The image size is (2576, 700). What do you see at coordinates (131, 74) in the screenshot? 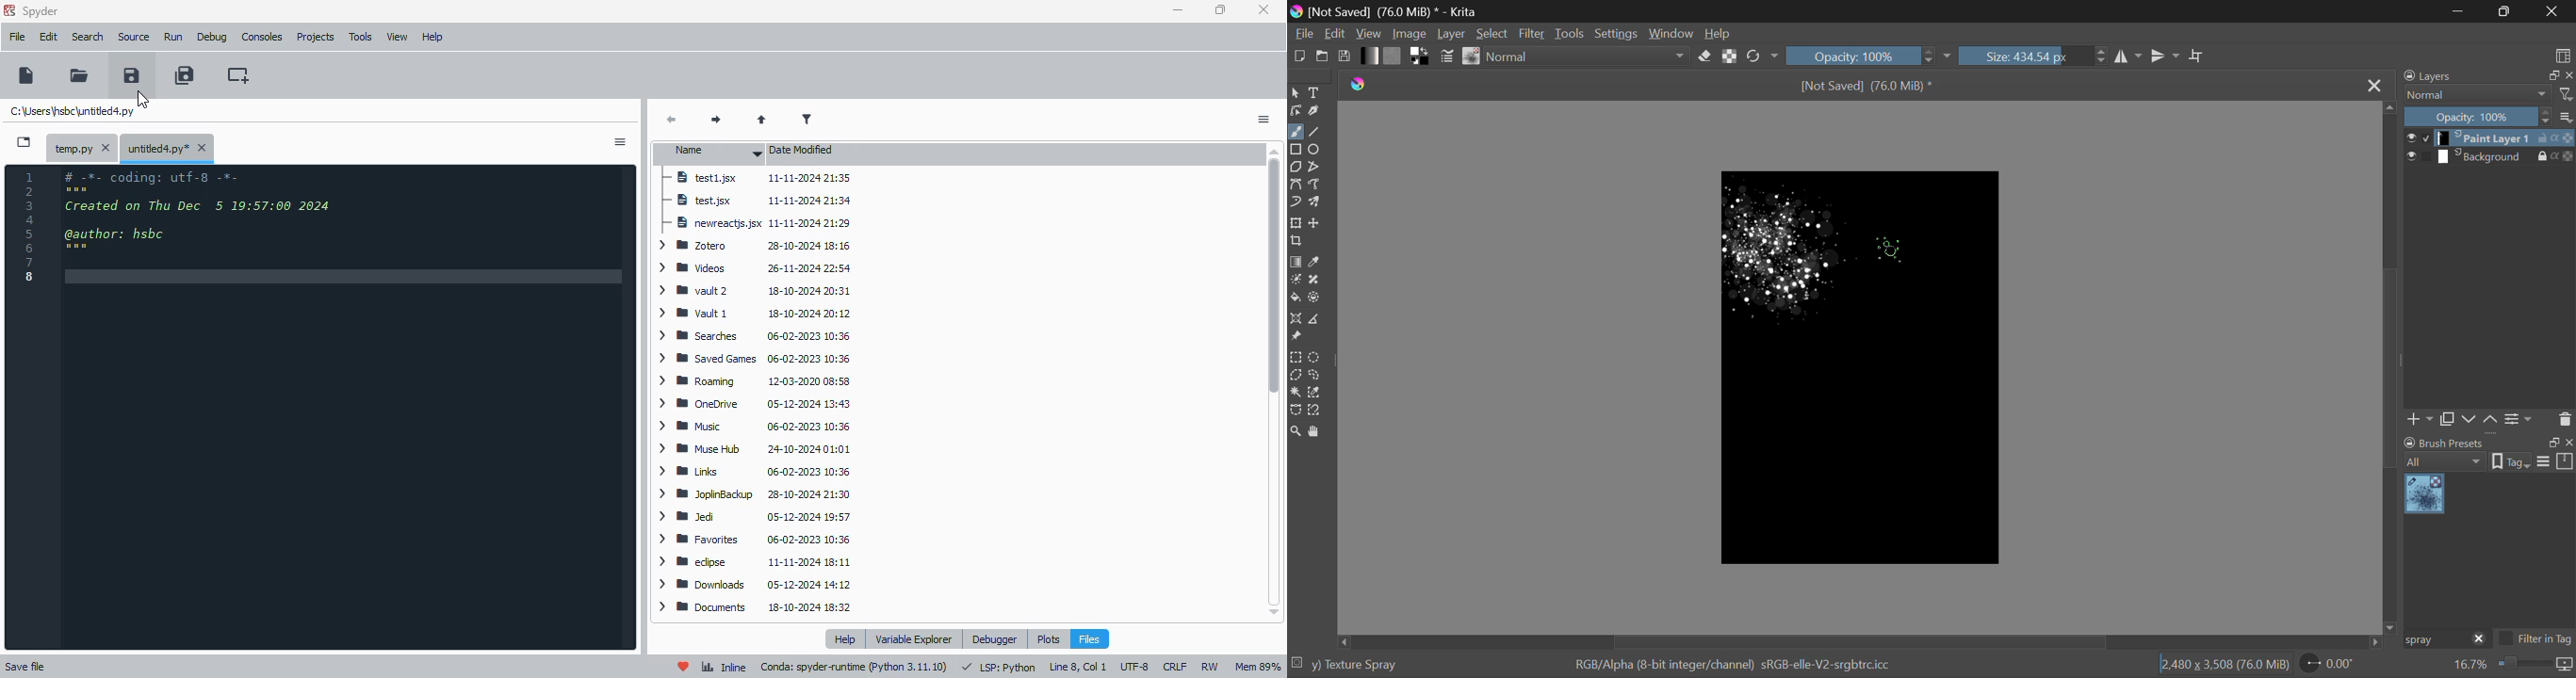
I see `save file` at bounding box center [131, 74].